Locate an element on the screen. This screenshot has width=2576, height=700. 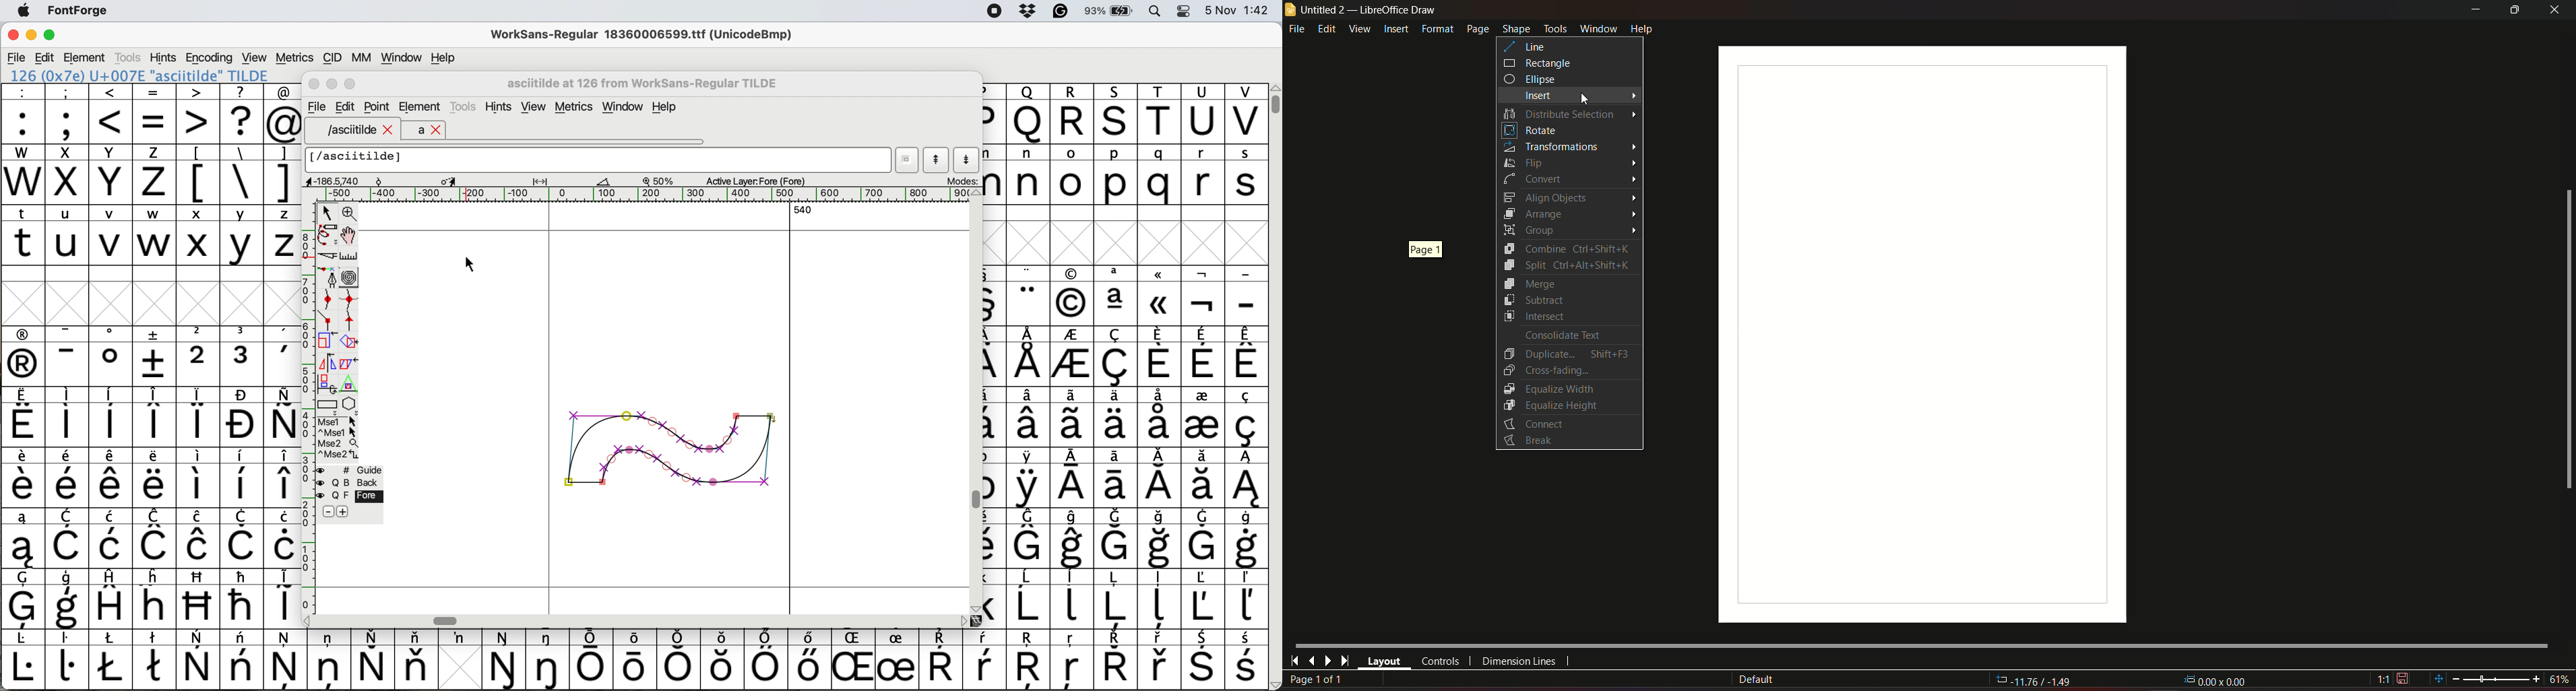
symbol is located at coordinates (638, 658).